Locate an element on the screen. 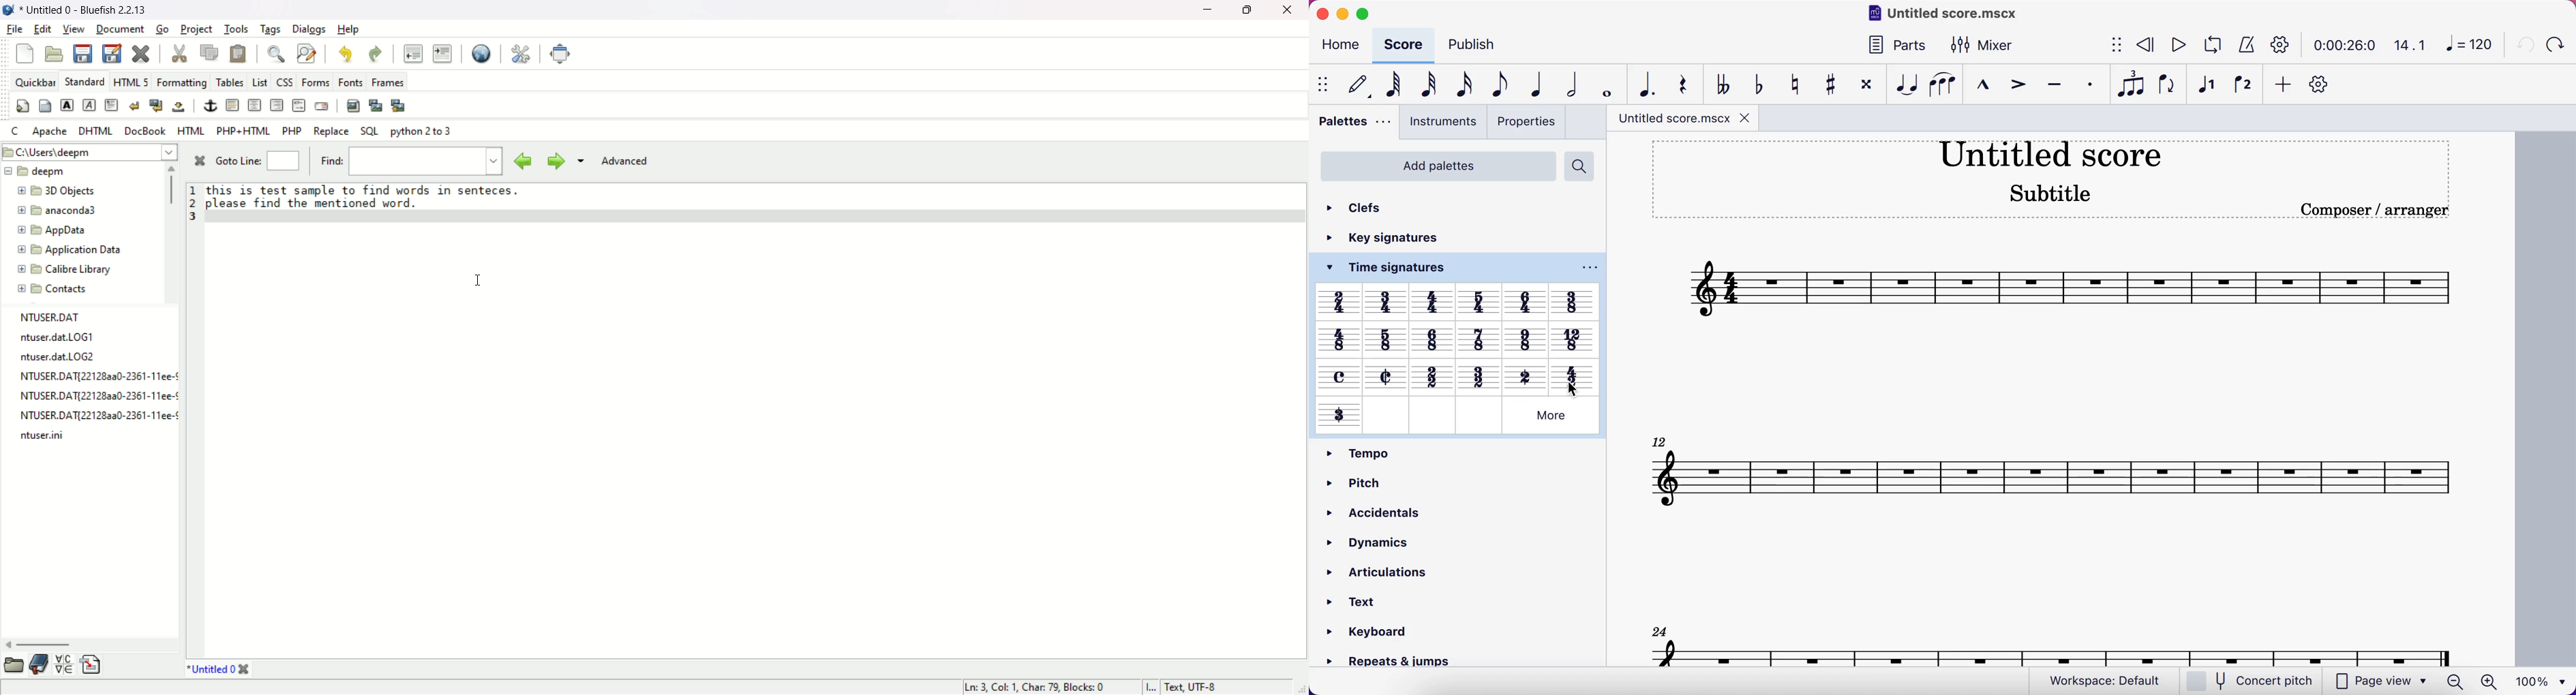  workspace is located at coordinates (757, 433).